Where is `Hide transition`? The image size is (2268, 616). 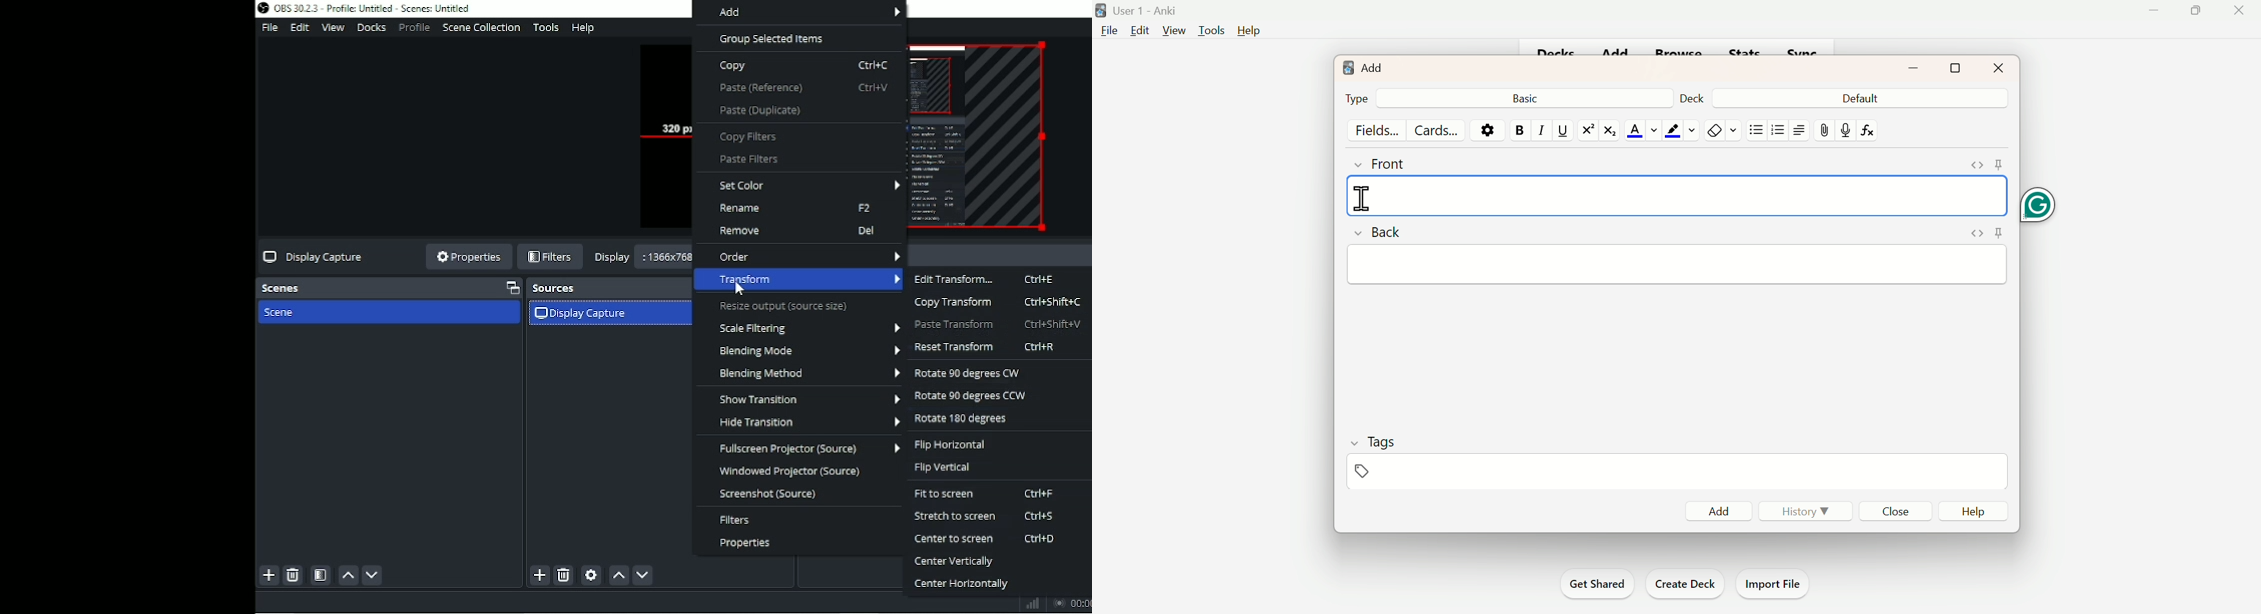
Hide transition is located at coordinates (808, 423).